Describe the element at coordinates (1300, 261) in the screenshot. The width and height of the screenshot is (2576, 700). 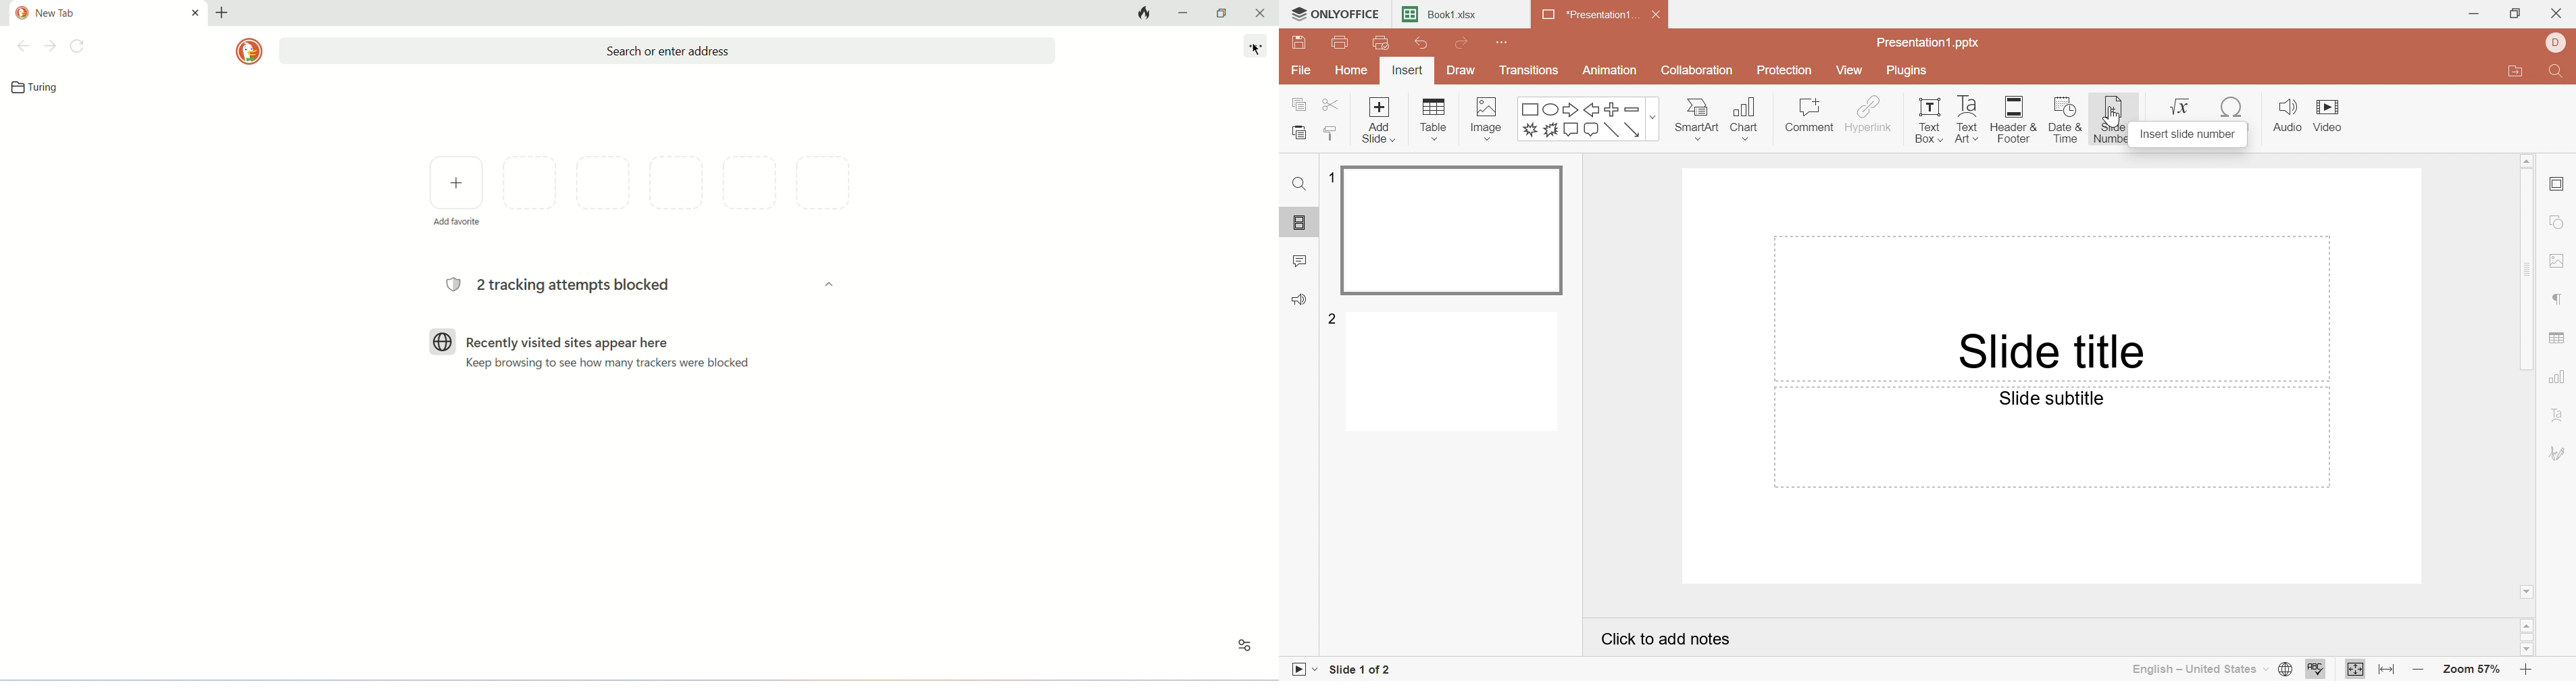
I see `Comments` at that location.